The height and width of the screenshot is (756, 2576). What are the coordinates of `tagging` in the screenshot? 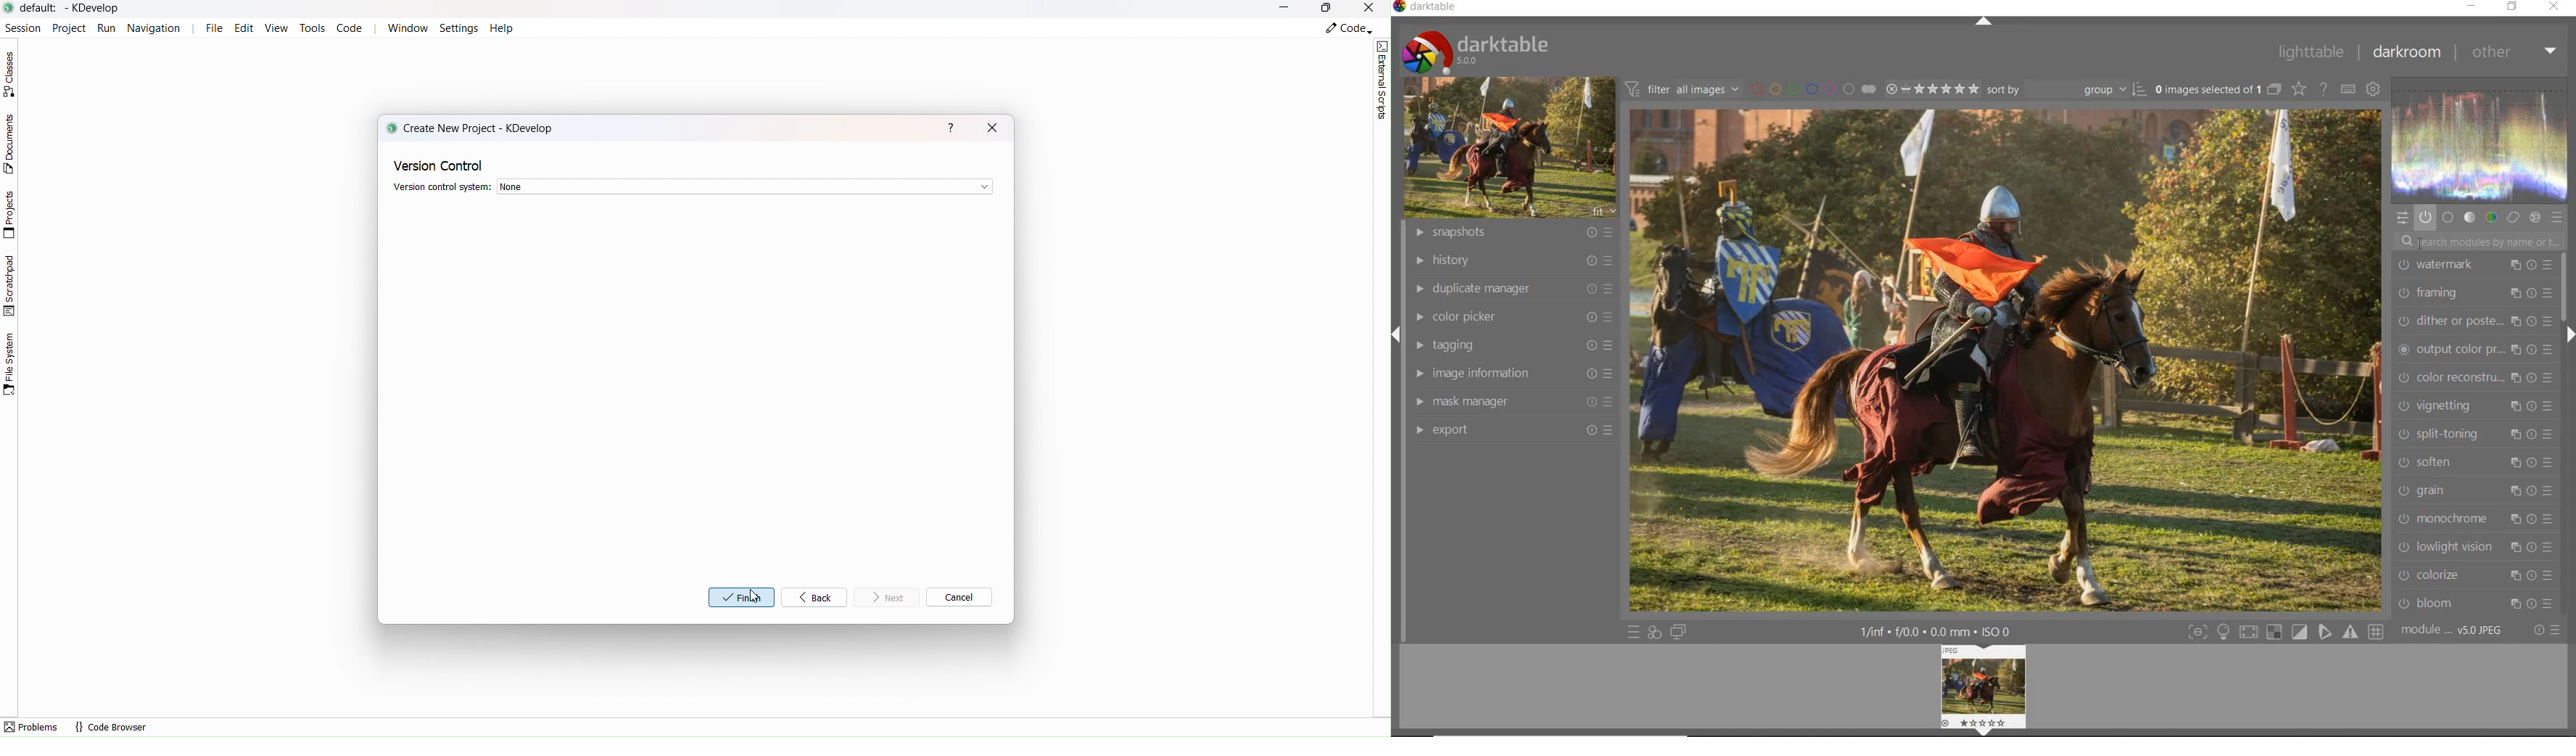 It's located at (1511, 345).